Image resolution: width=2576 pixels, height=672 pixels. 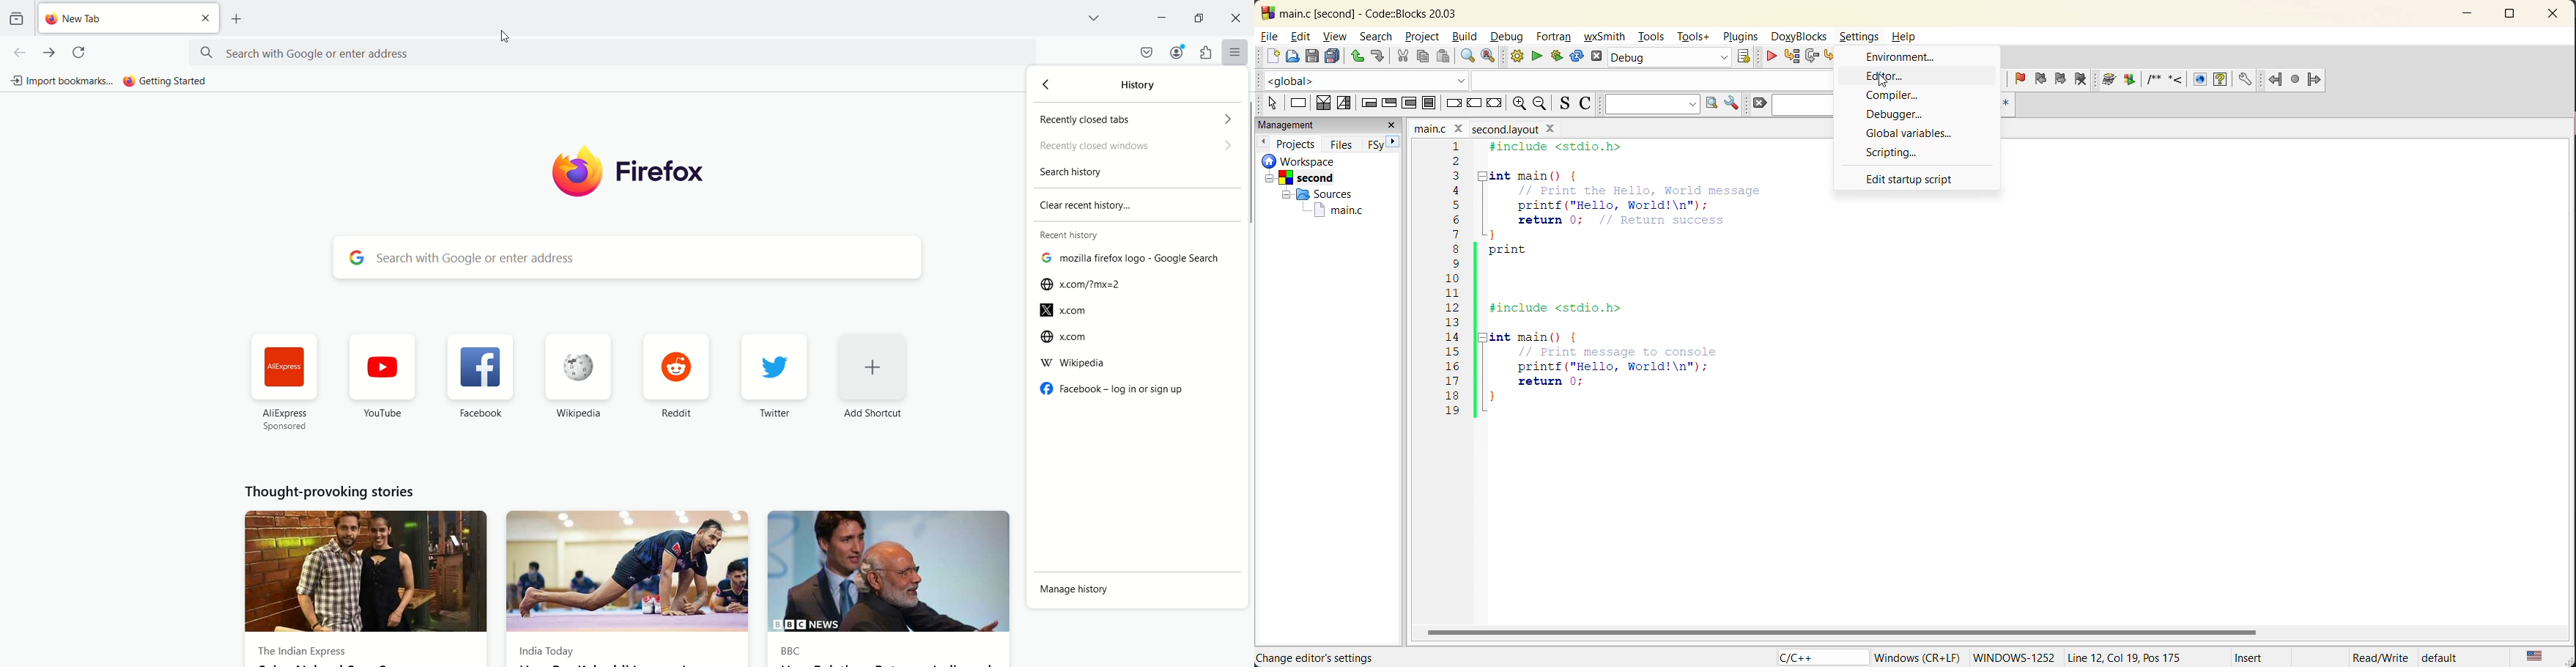 What do you see at coordinates (1879, 82) in the screenshot?
I see `cursor` at bounding box center [1879, 82].